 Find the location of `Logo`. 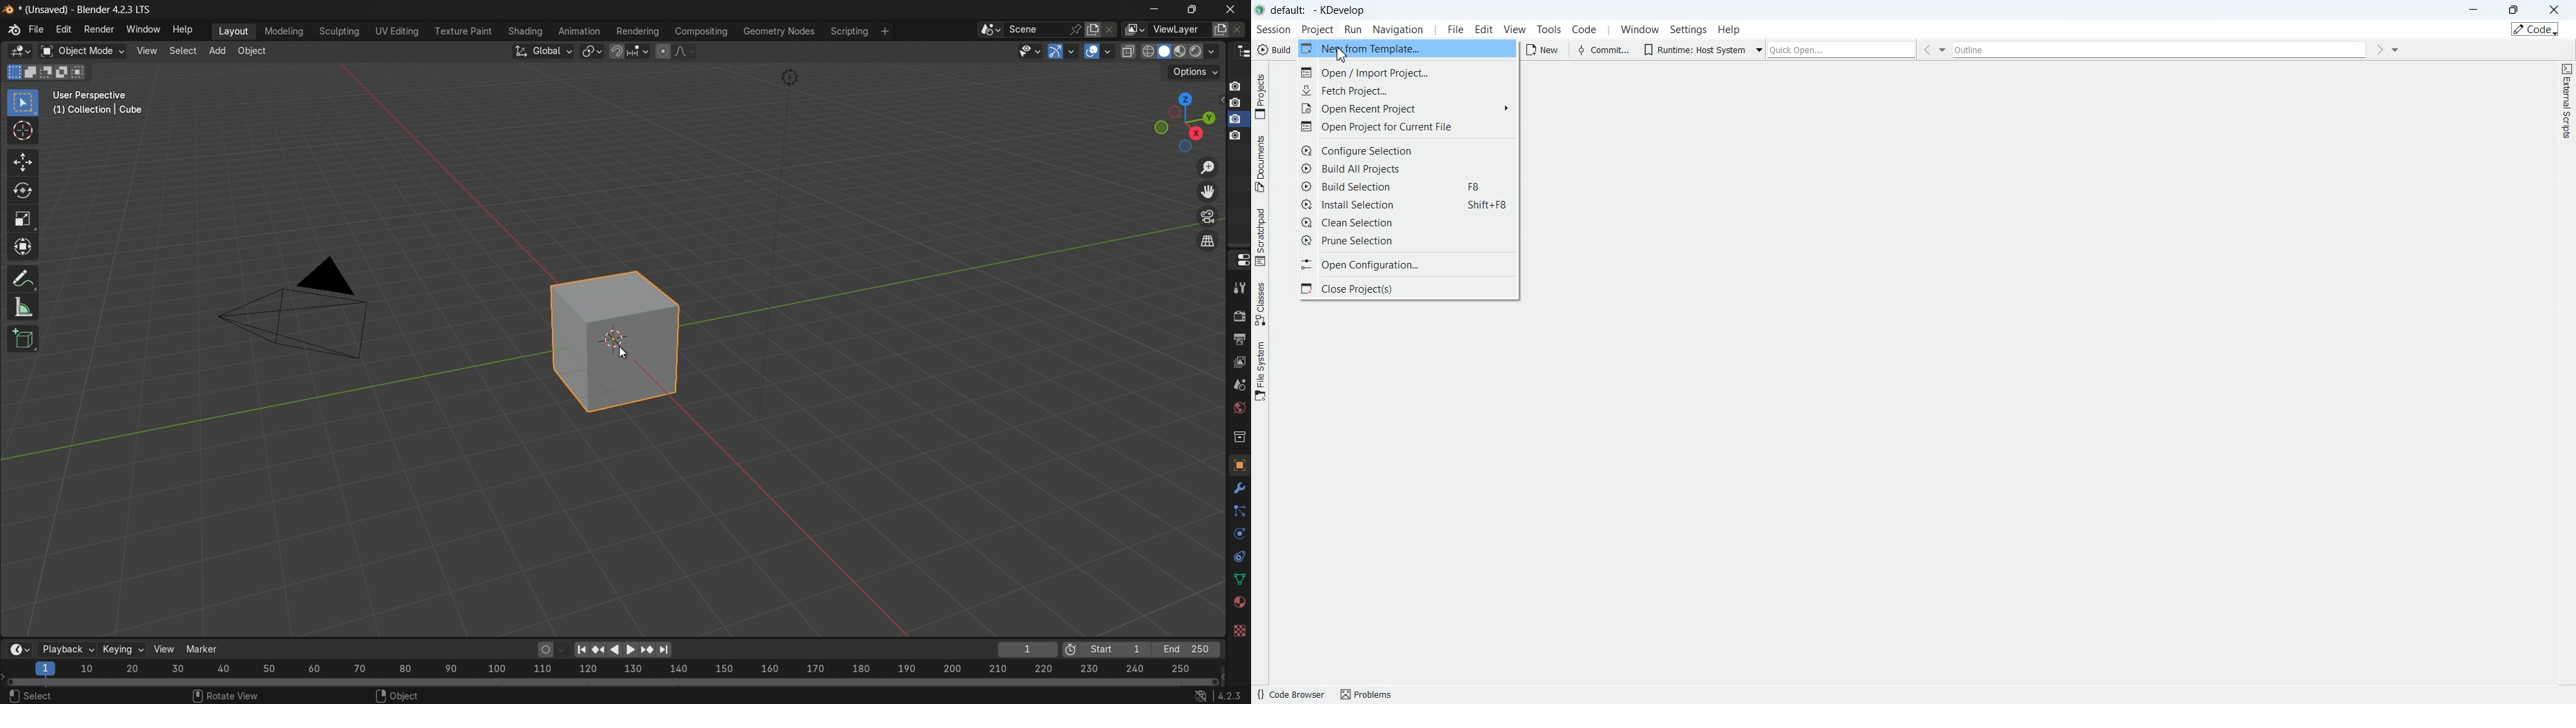

Logo is located at coordinates (10, 30).